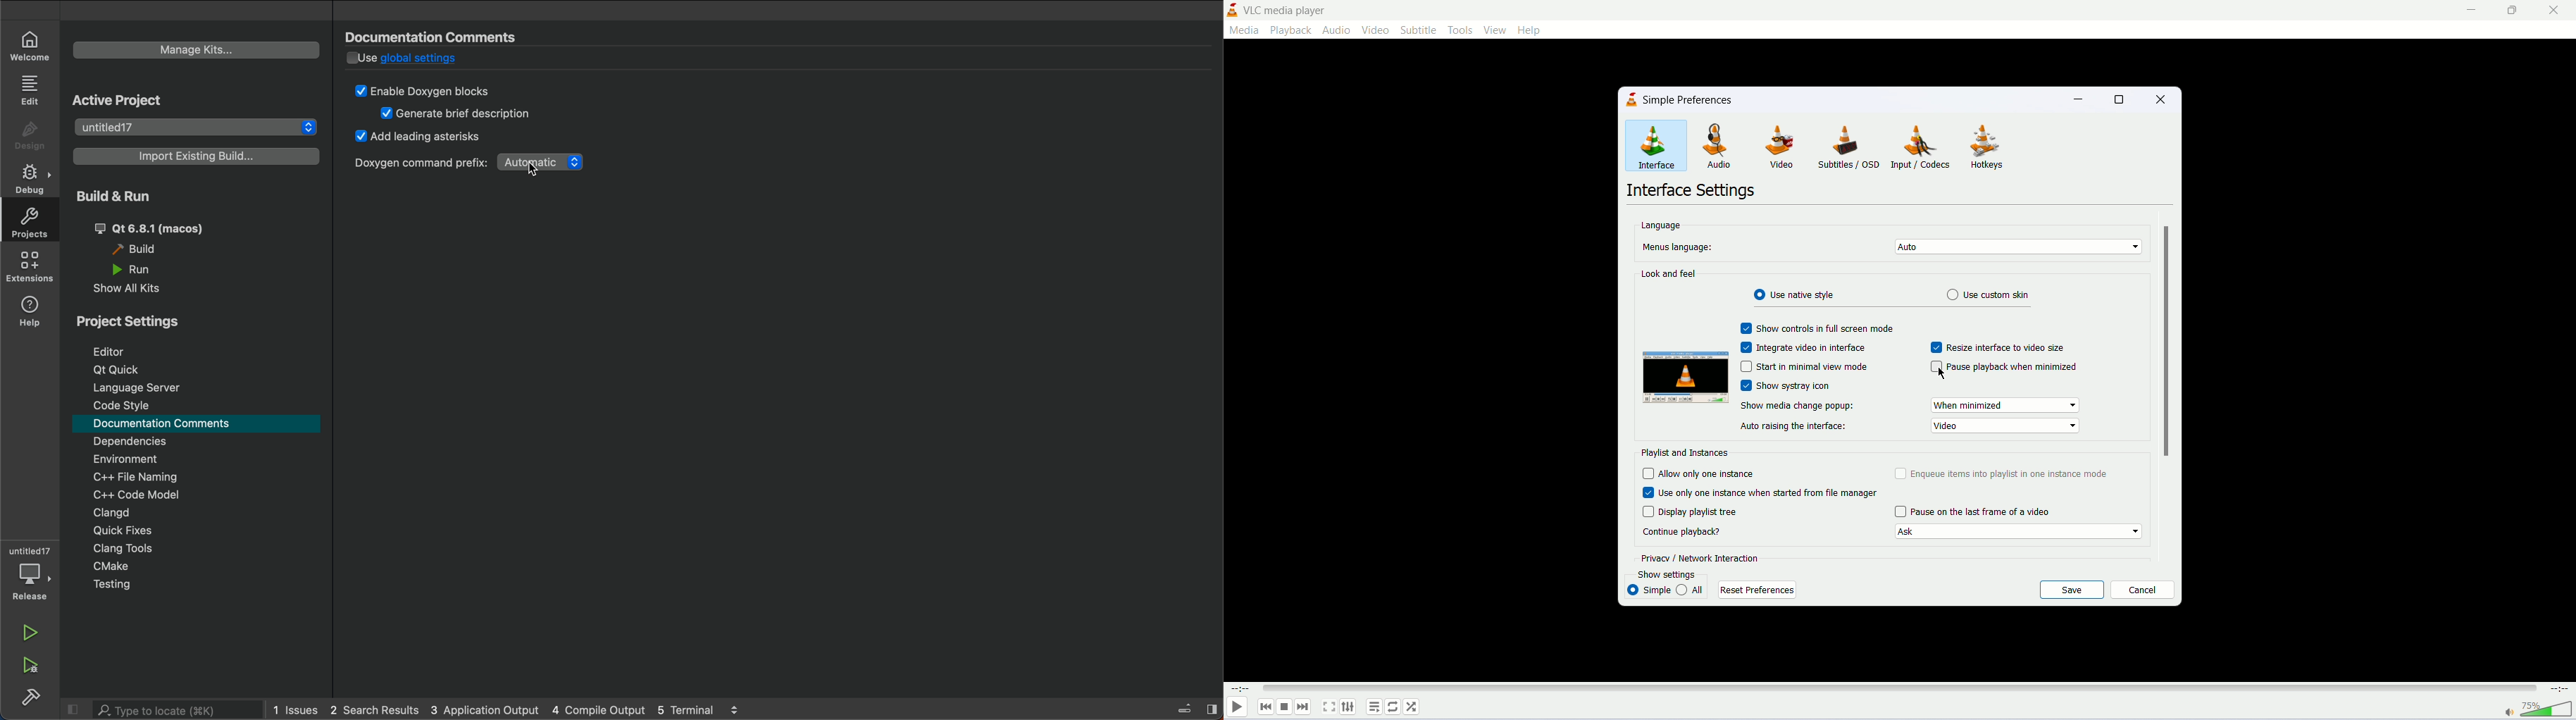 Image resolution: width=2576 pixels, height=728 pixels. What do you see at coordinates (1647, 512) in the screenshot?
I see `Checkbox` at bounding box center [1647, 512].